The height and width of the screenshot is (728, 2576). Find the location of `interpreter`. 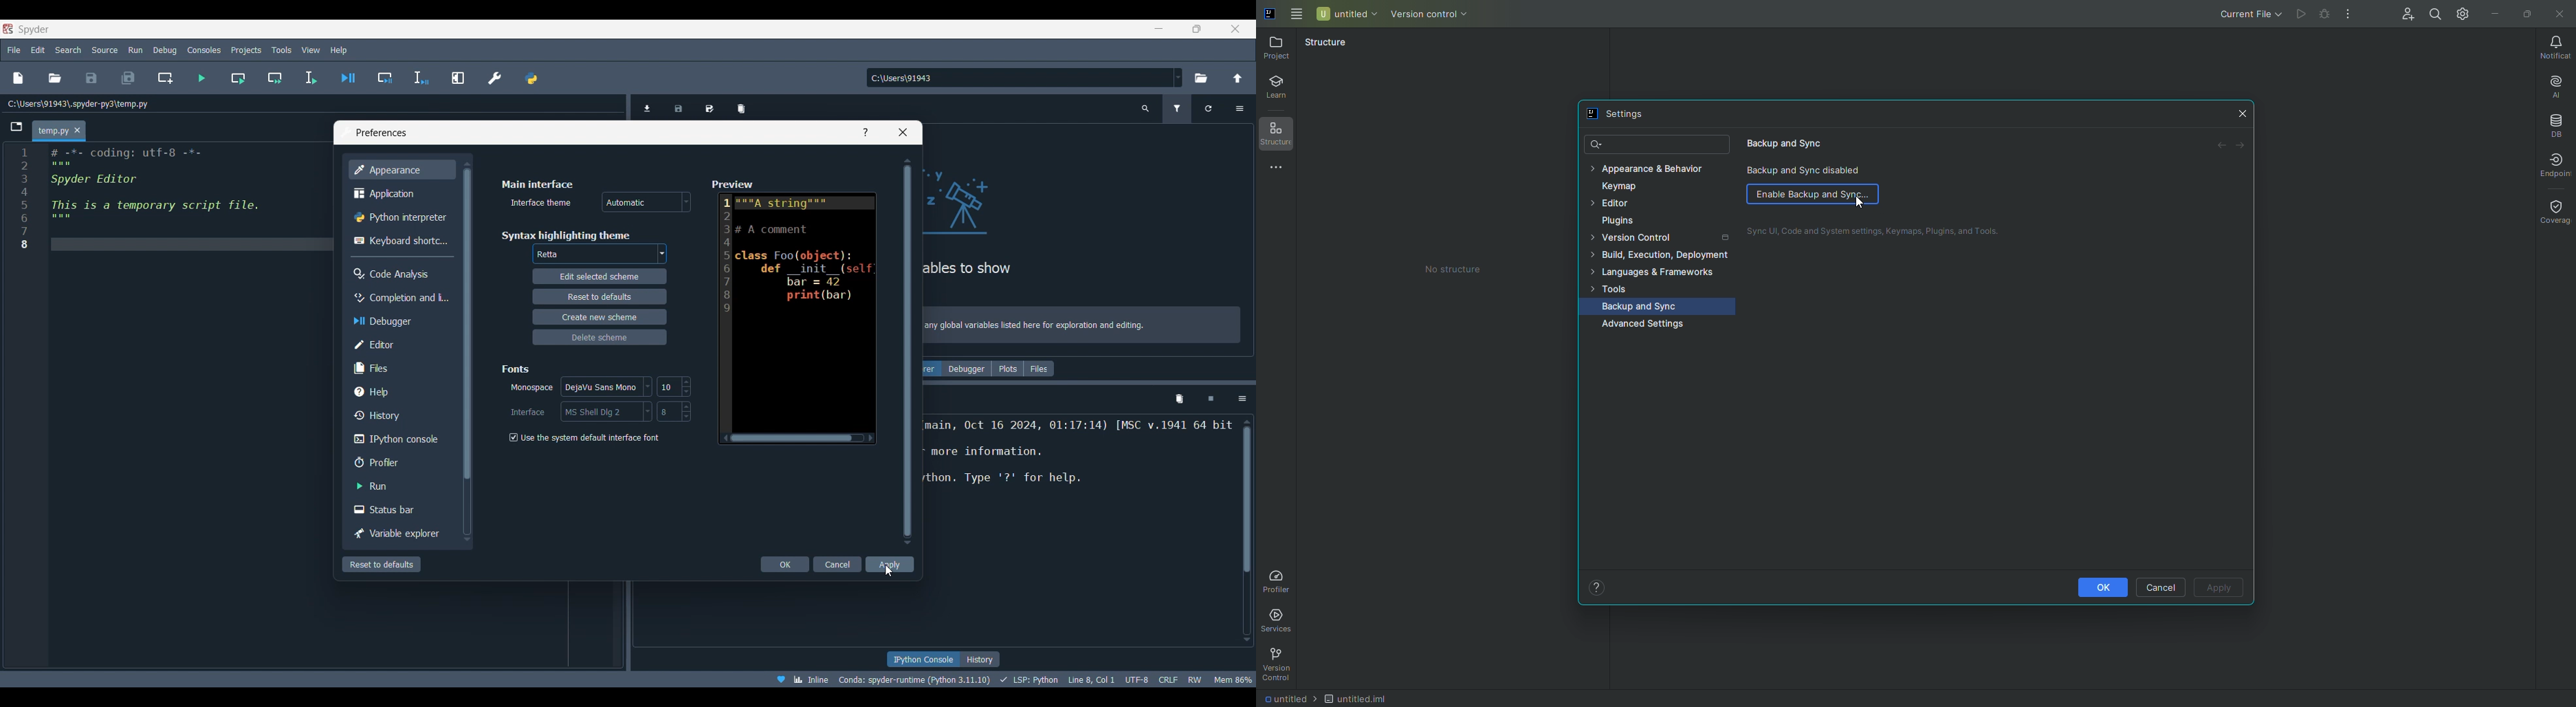

interpreter is located at coordinates (915, 680).